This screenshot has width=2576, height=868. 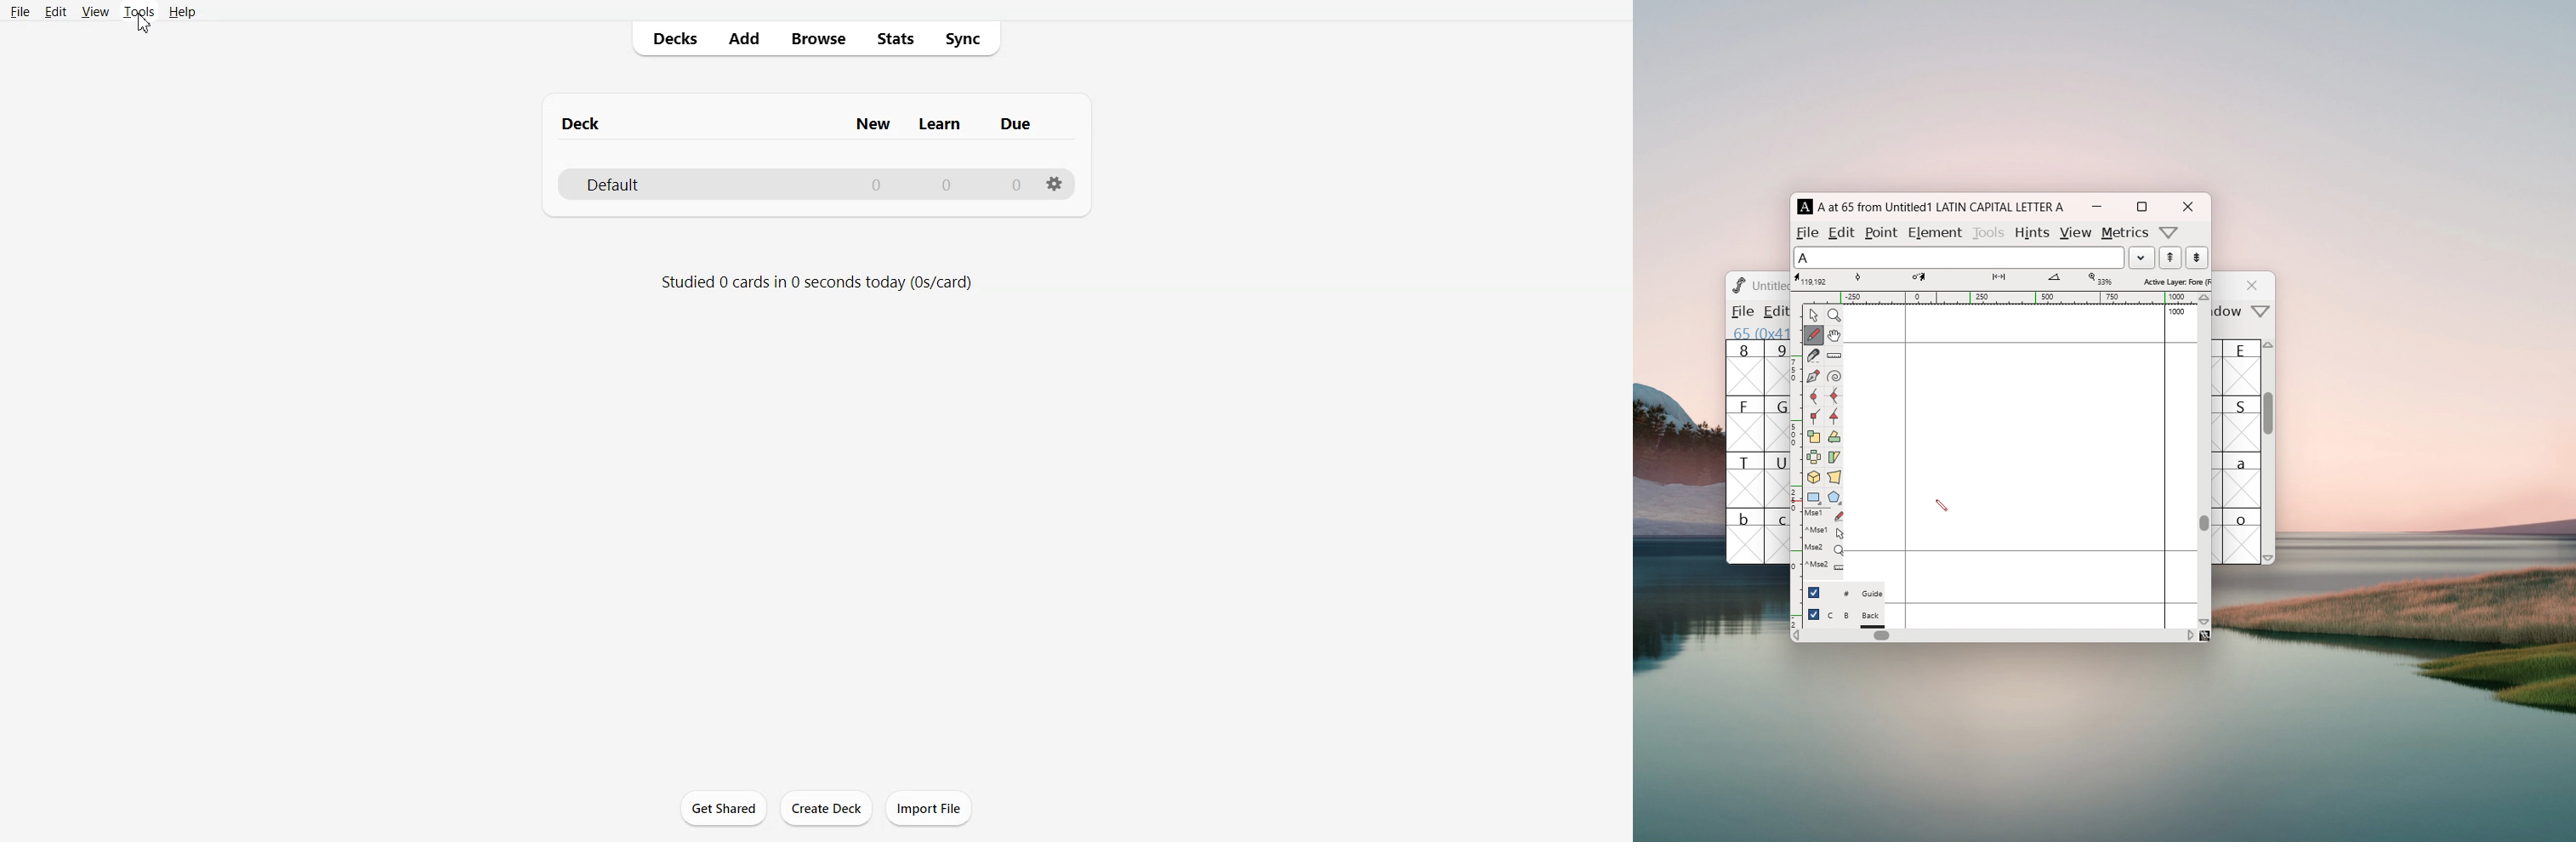 What do you see at coordinates (2270, 348) in the screenshot?
I see `scroll up` at bounding box center [2270, 348].